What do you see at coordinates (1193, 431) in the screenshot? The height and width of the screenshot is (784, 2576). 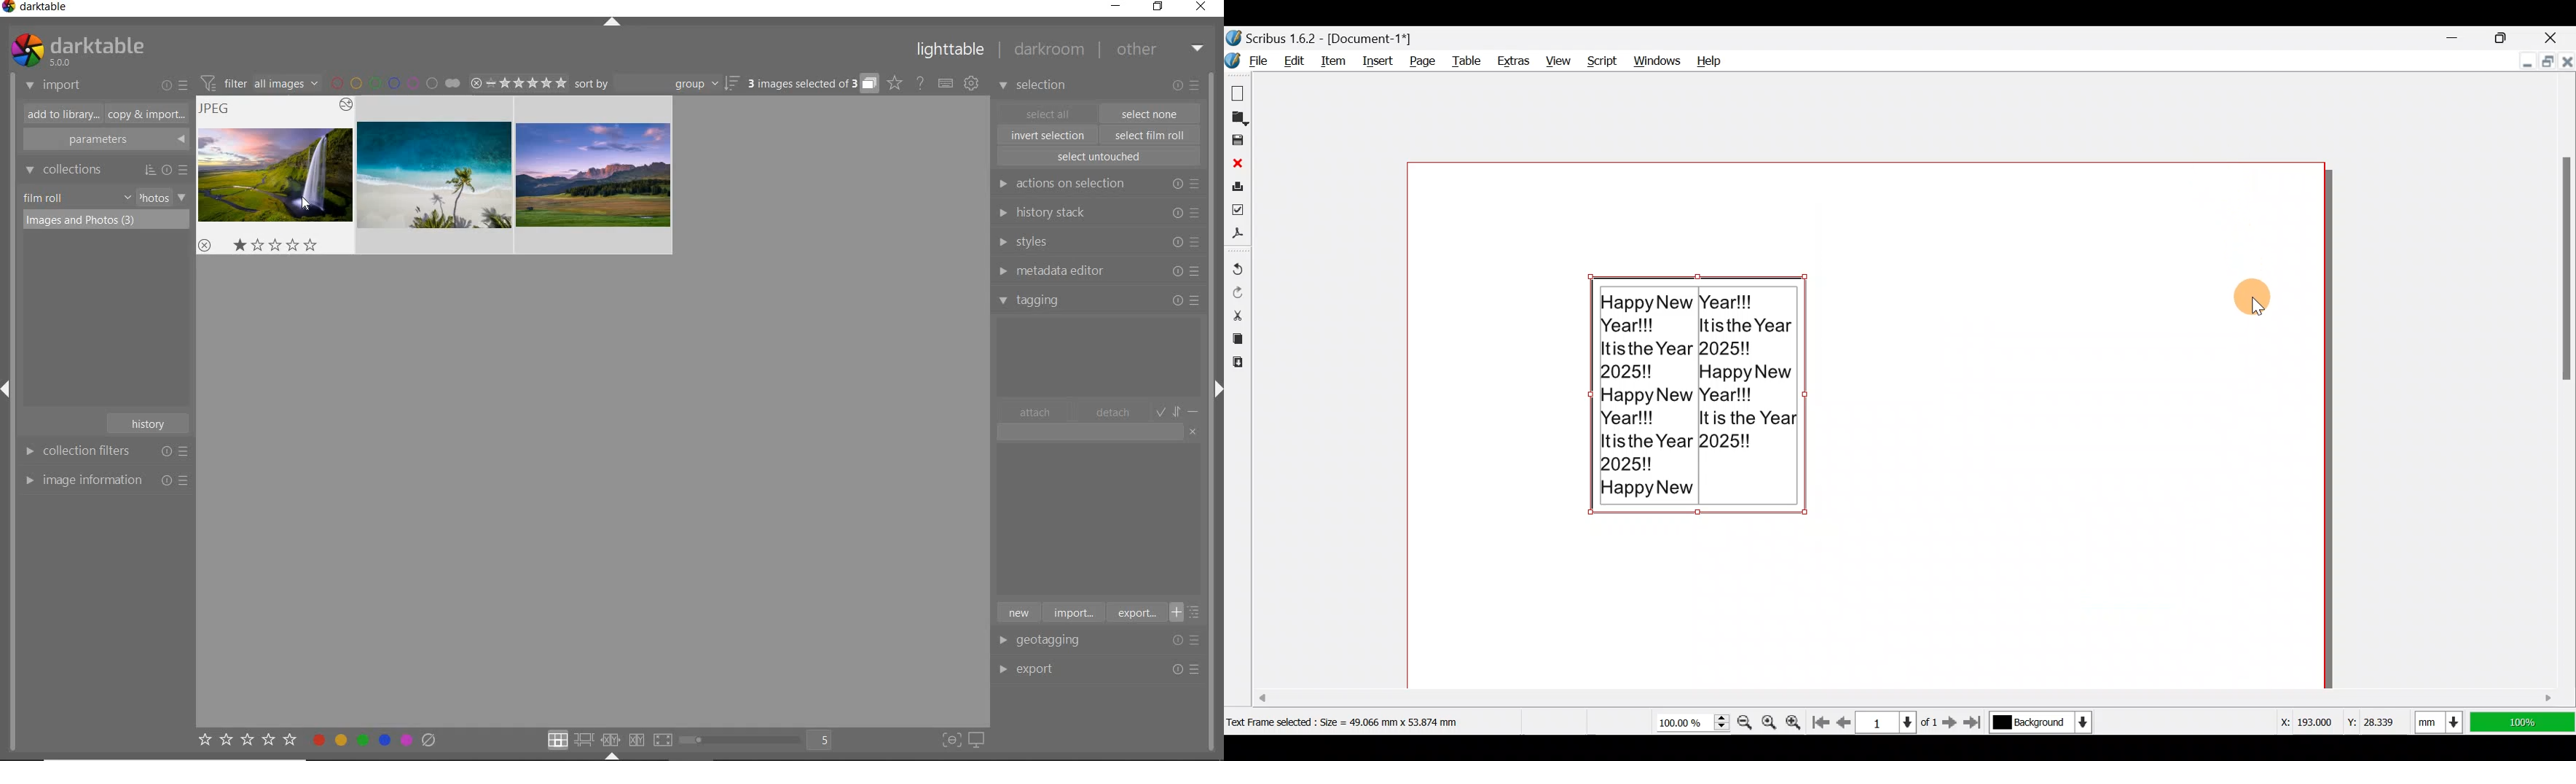 I see `clear entry` at bounding box center [1193, 431].